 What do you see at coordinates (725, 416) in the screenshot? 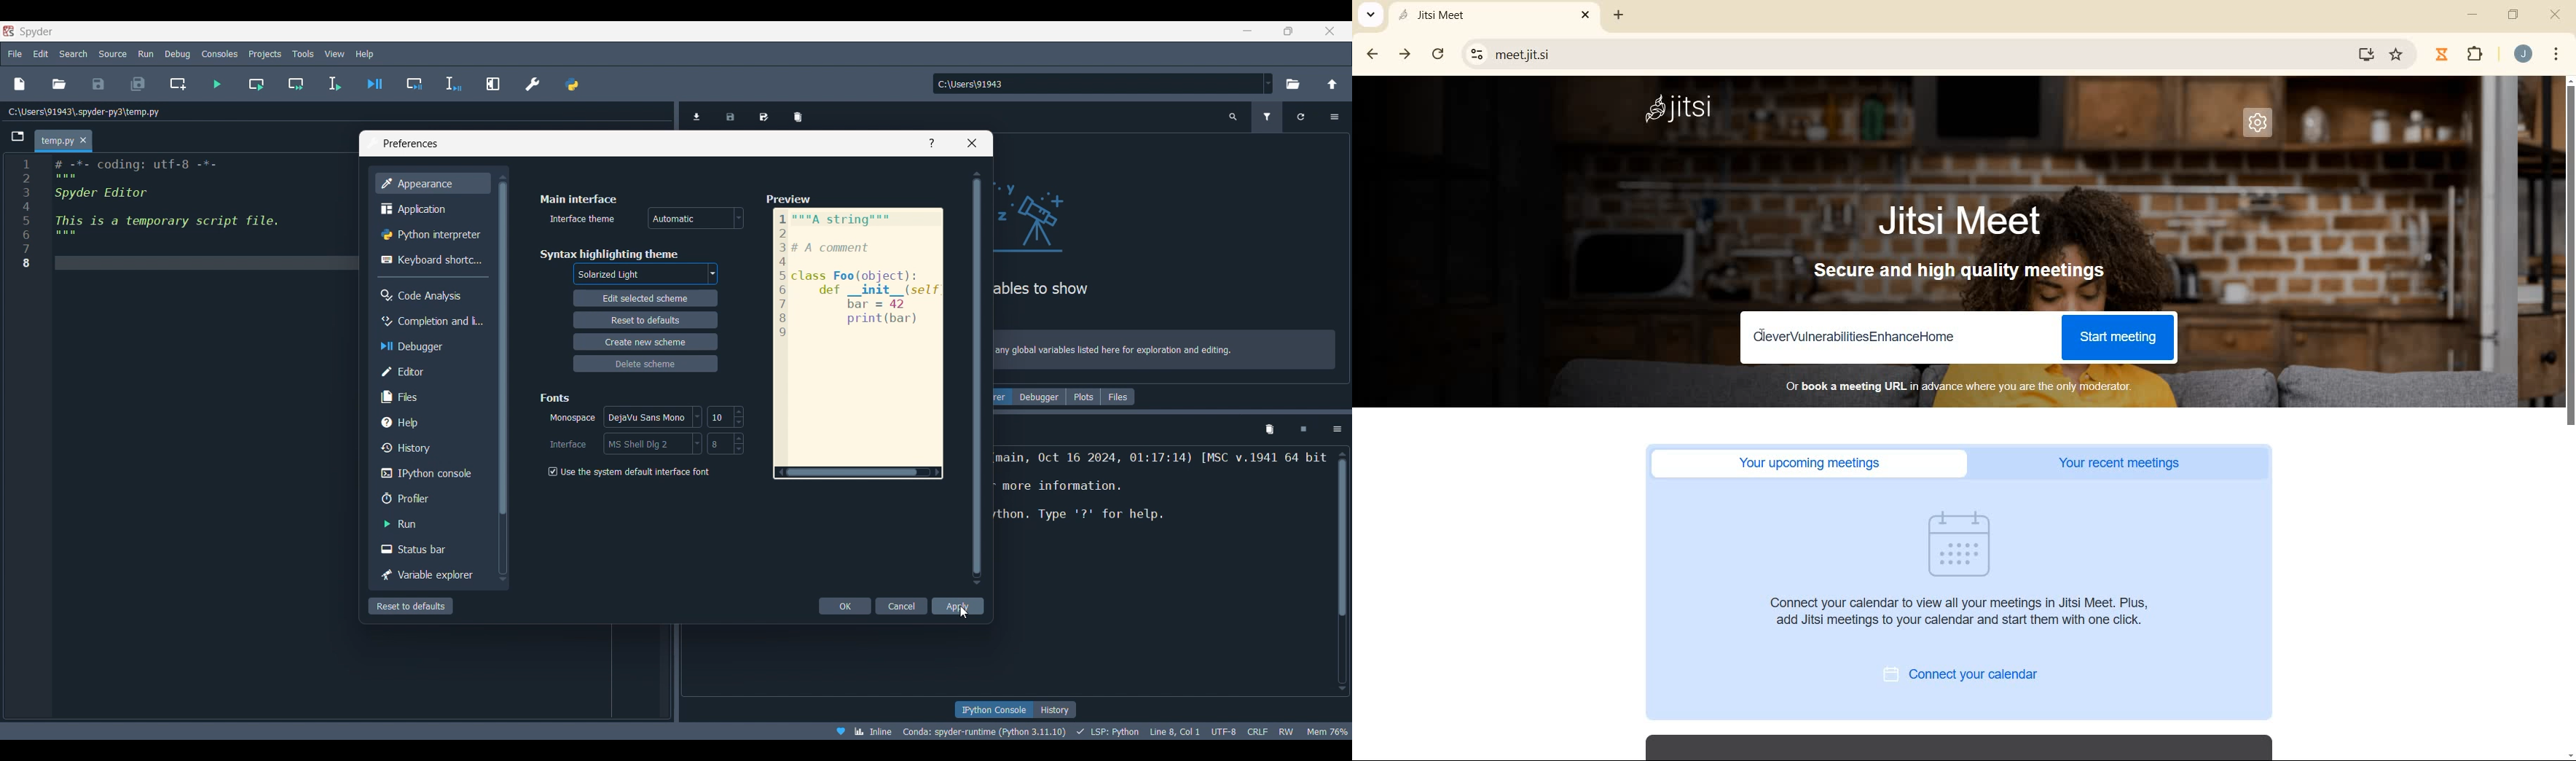
I see `font size` at bounding box center [725, 416].